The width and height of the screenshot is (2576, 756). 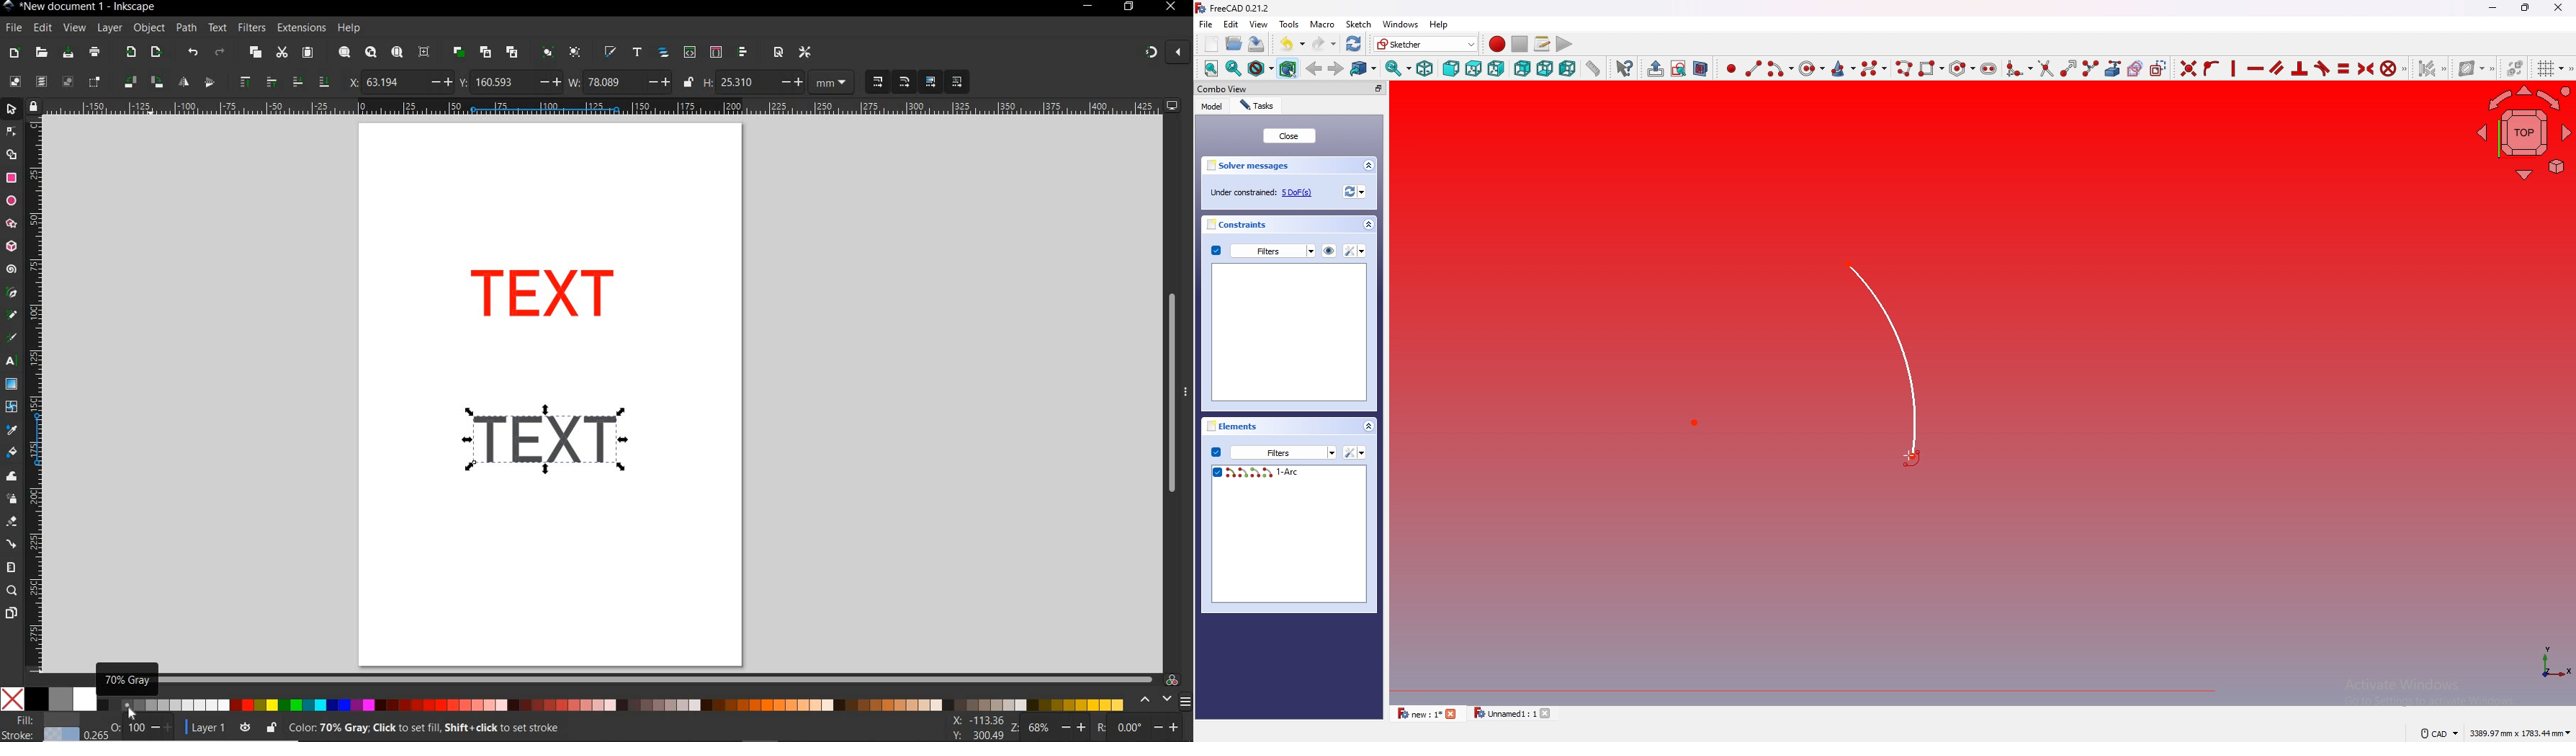 What do you see at coordinates (343, 53) in the screenshot?
I see `zoom selection` at bounding box center [343, 53].